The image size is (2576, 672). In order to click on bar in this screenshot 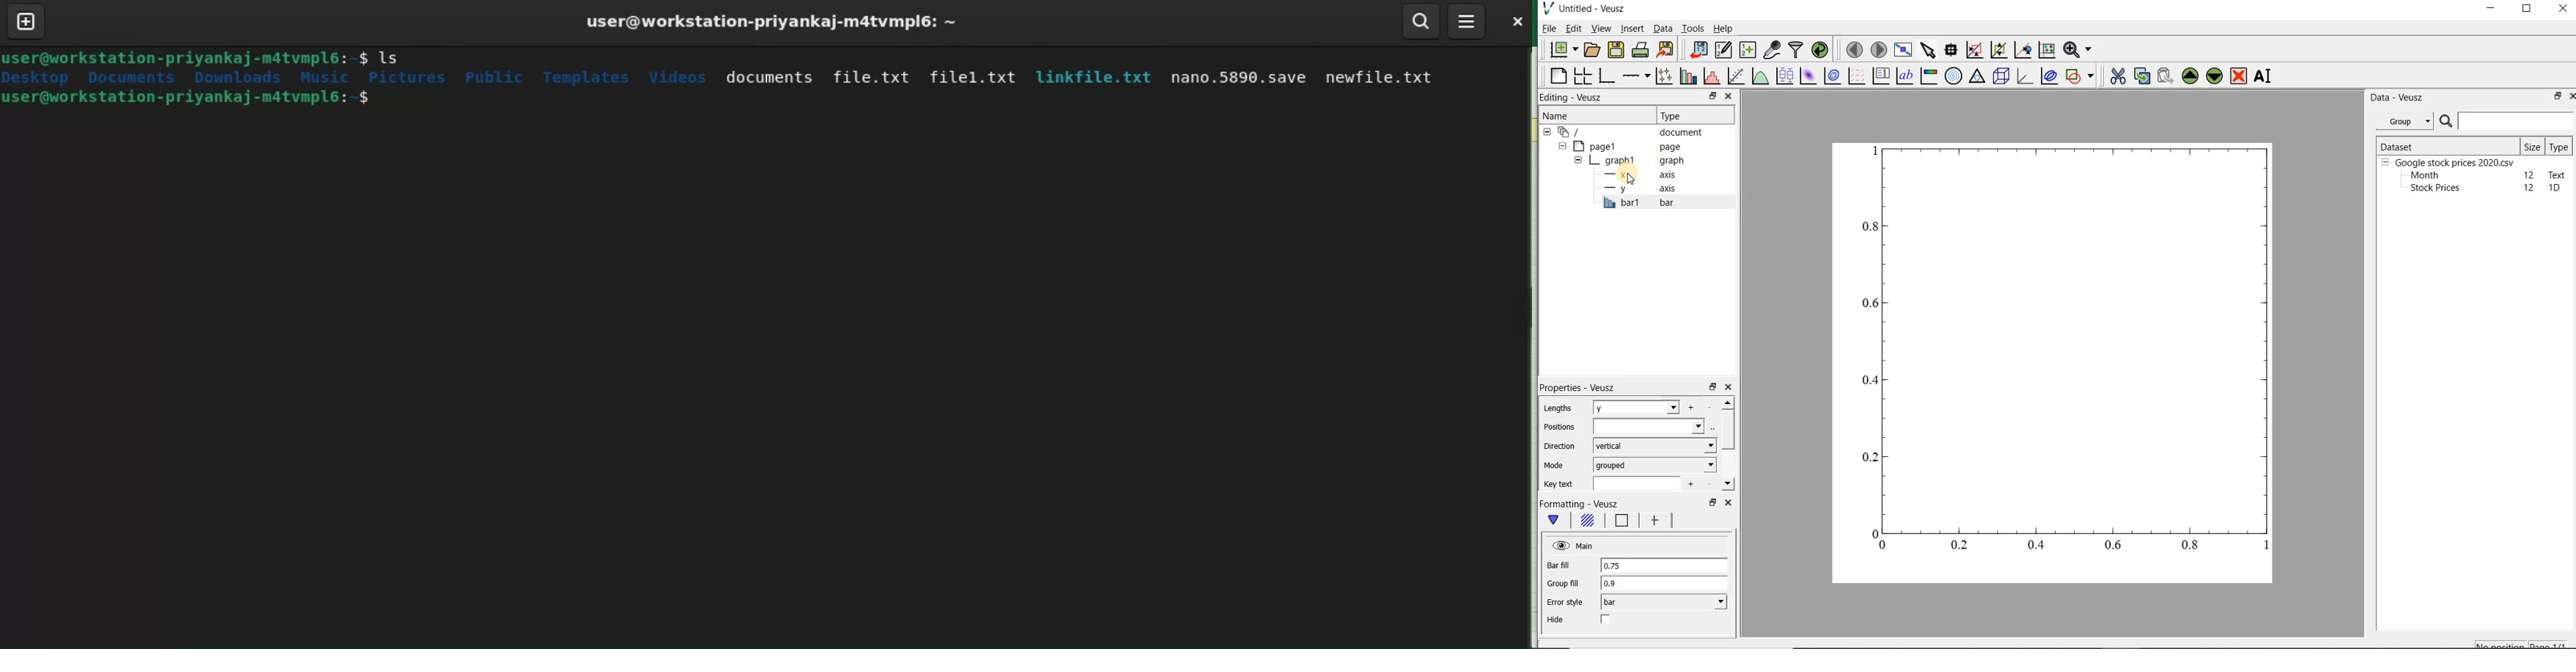, I will do `click(1663, 602)`.